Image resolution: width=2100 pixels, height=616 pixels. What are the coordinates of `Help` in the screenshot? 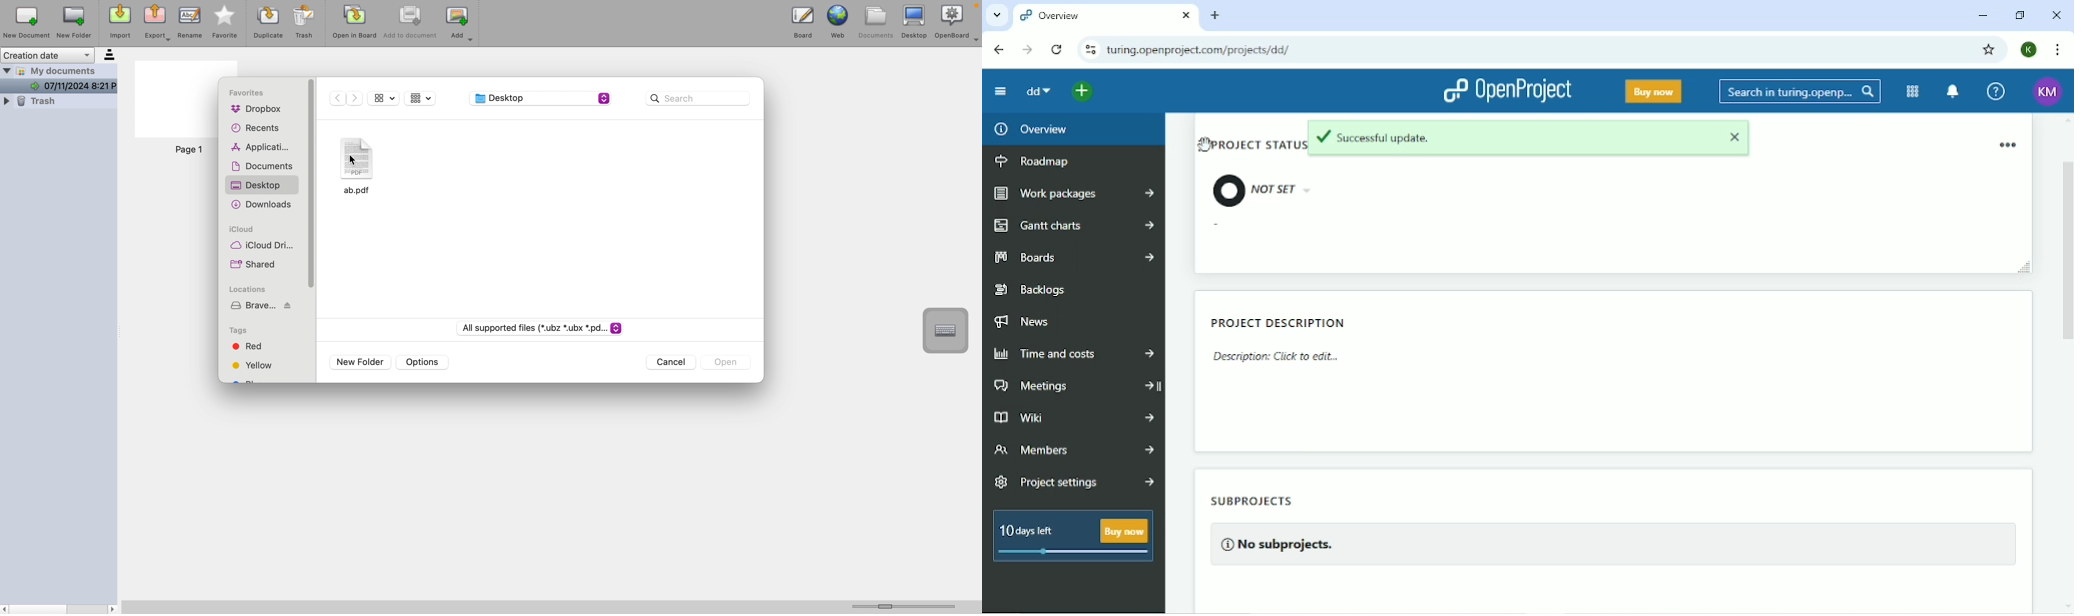 It's located at (1997, 92).